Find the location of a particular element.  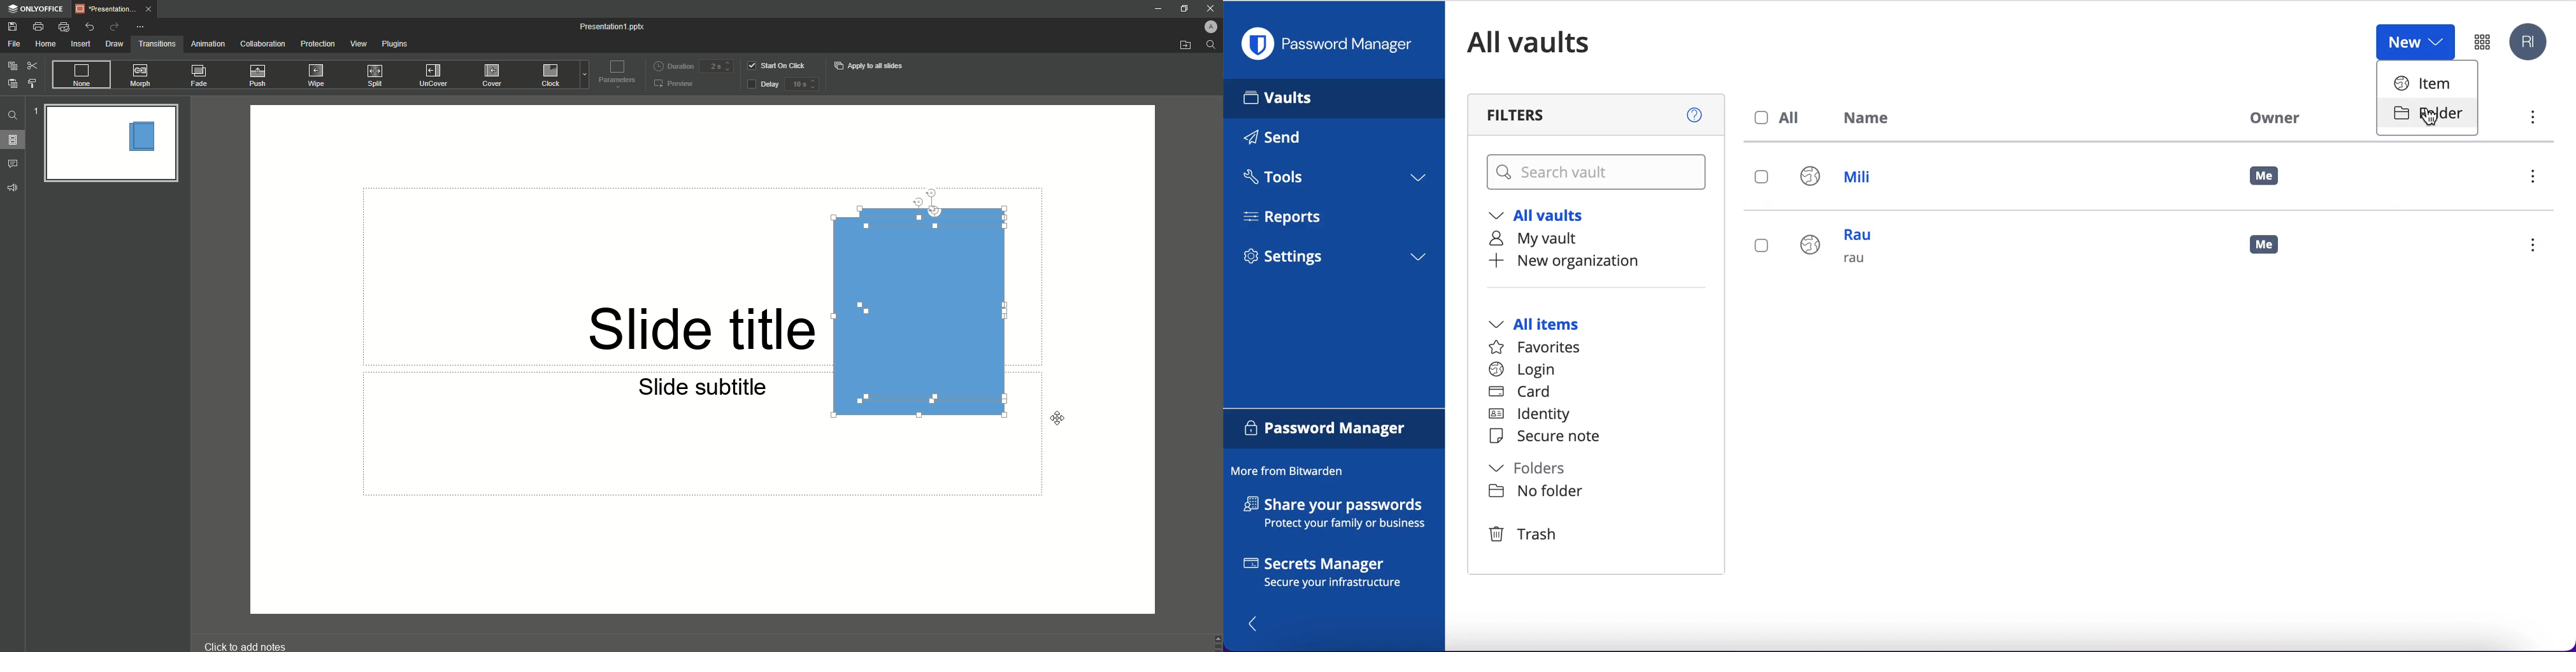

Fade is located at coordinates (200, 78).